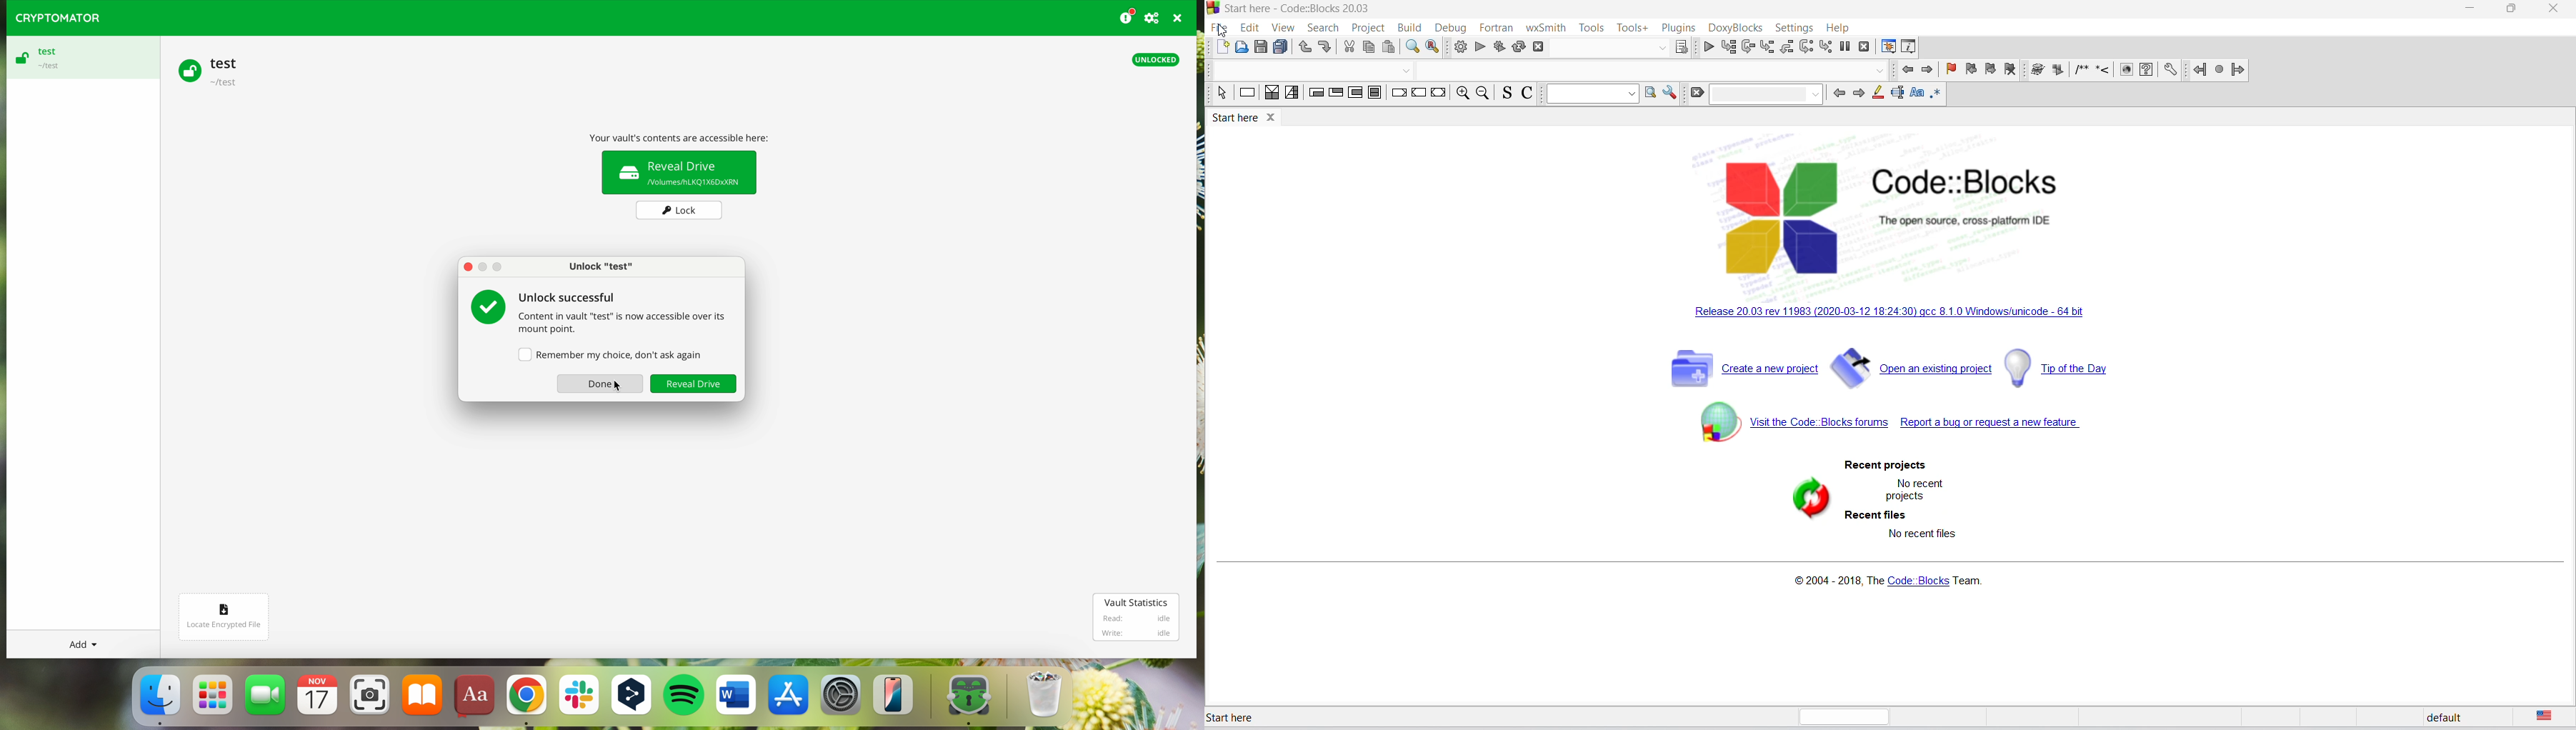 The width and height of the screenshot is (2576, 756). What do you see at coordinates (1325, 28) in the screenshot?
I see `search` at bounding box center [1325, 28].